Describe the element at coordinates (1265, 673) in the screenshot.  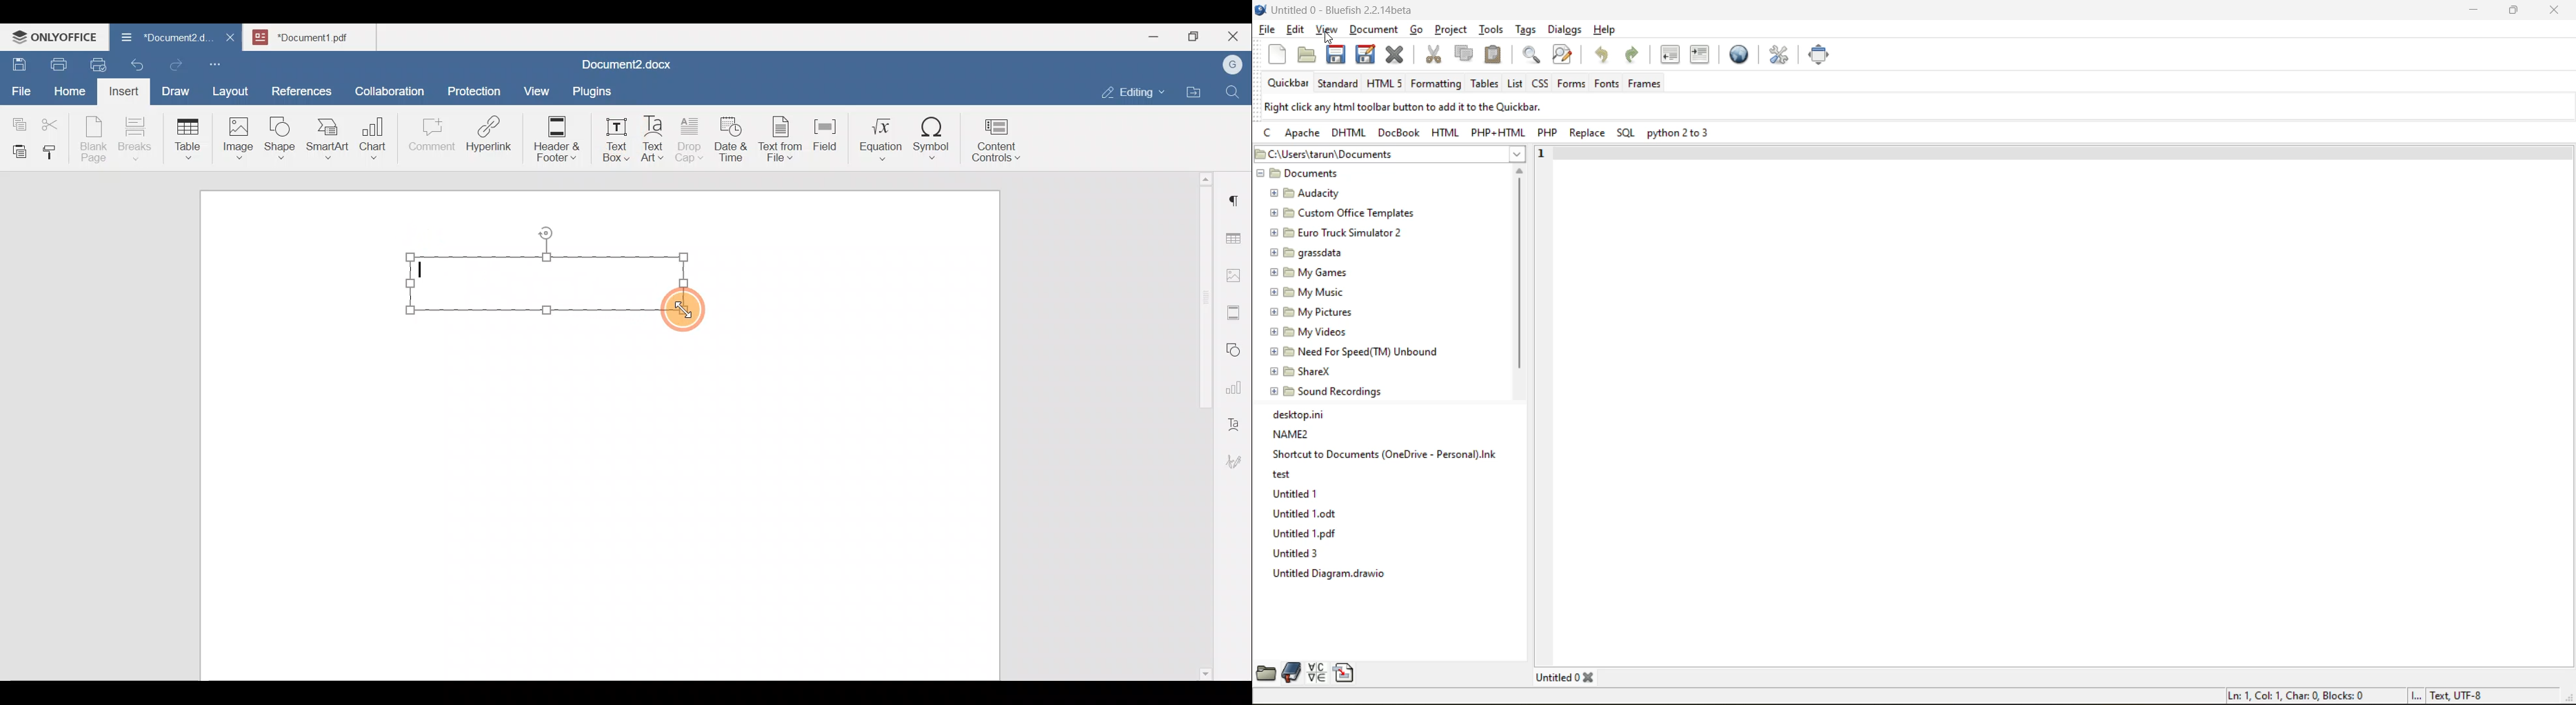
I see `filebrowser` at that location.